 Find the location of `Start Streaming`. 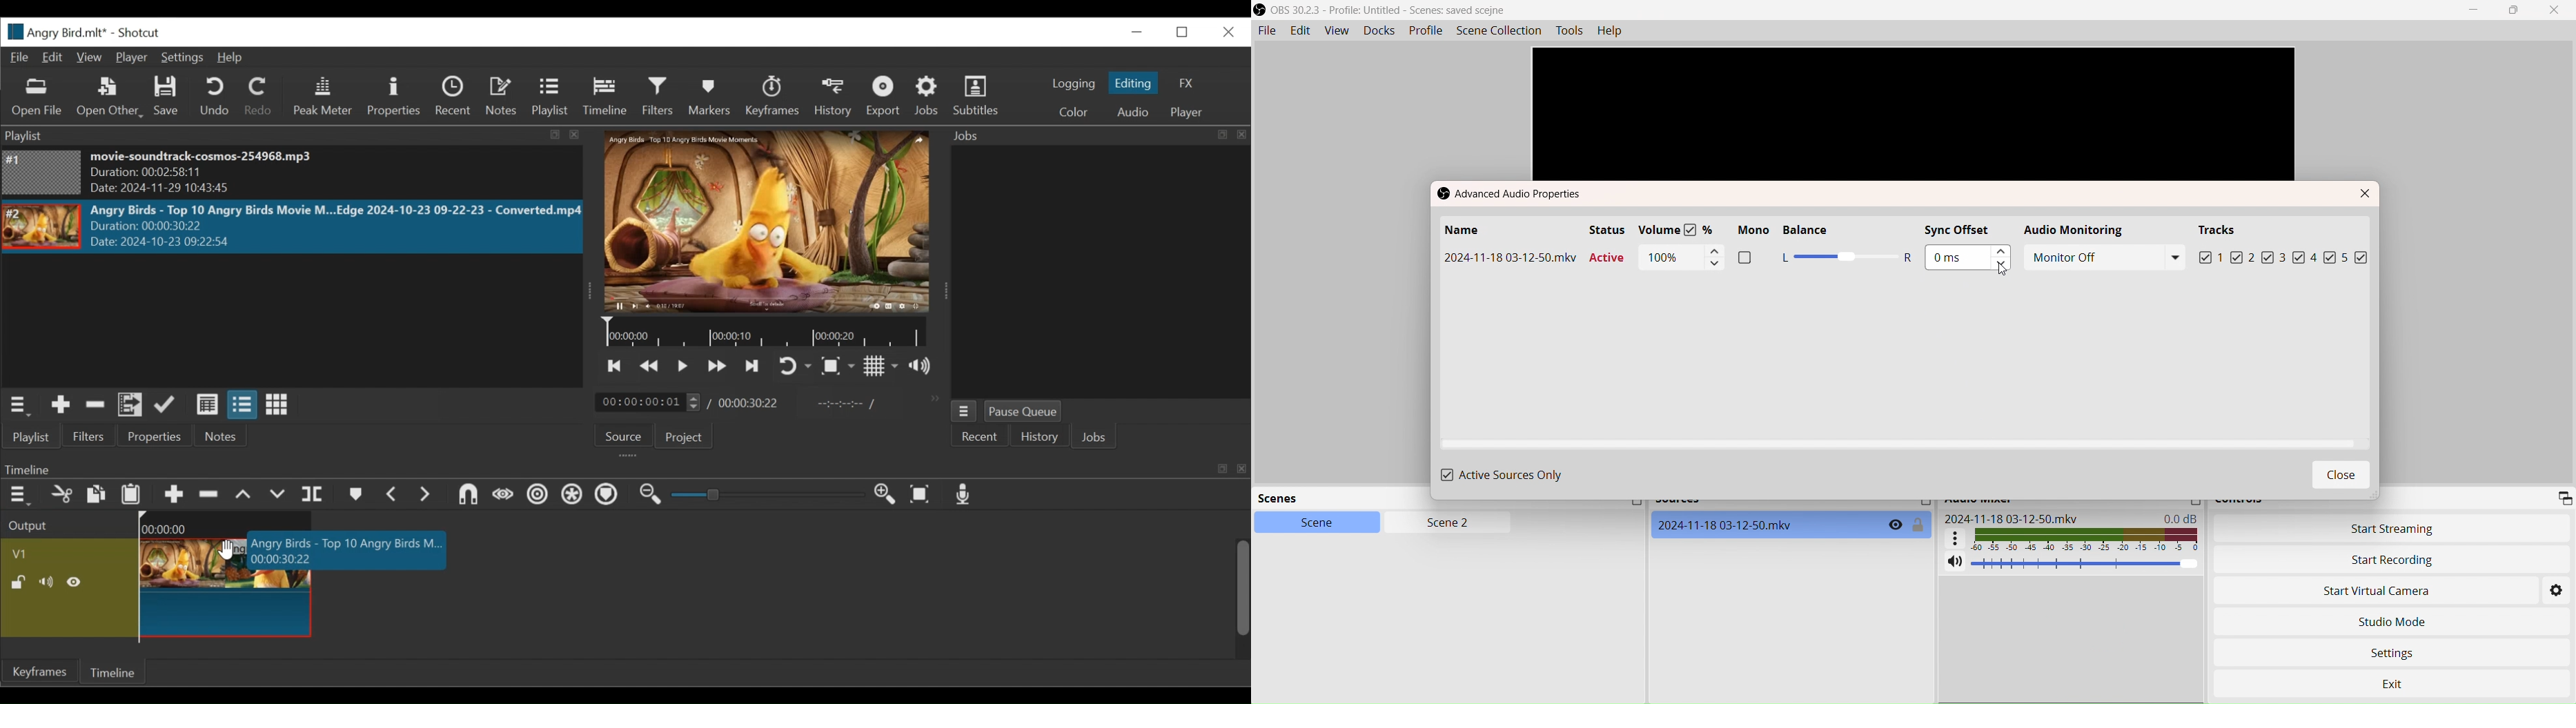

Start Streaming is located at coordinates (2396, 529).